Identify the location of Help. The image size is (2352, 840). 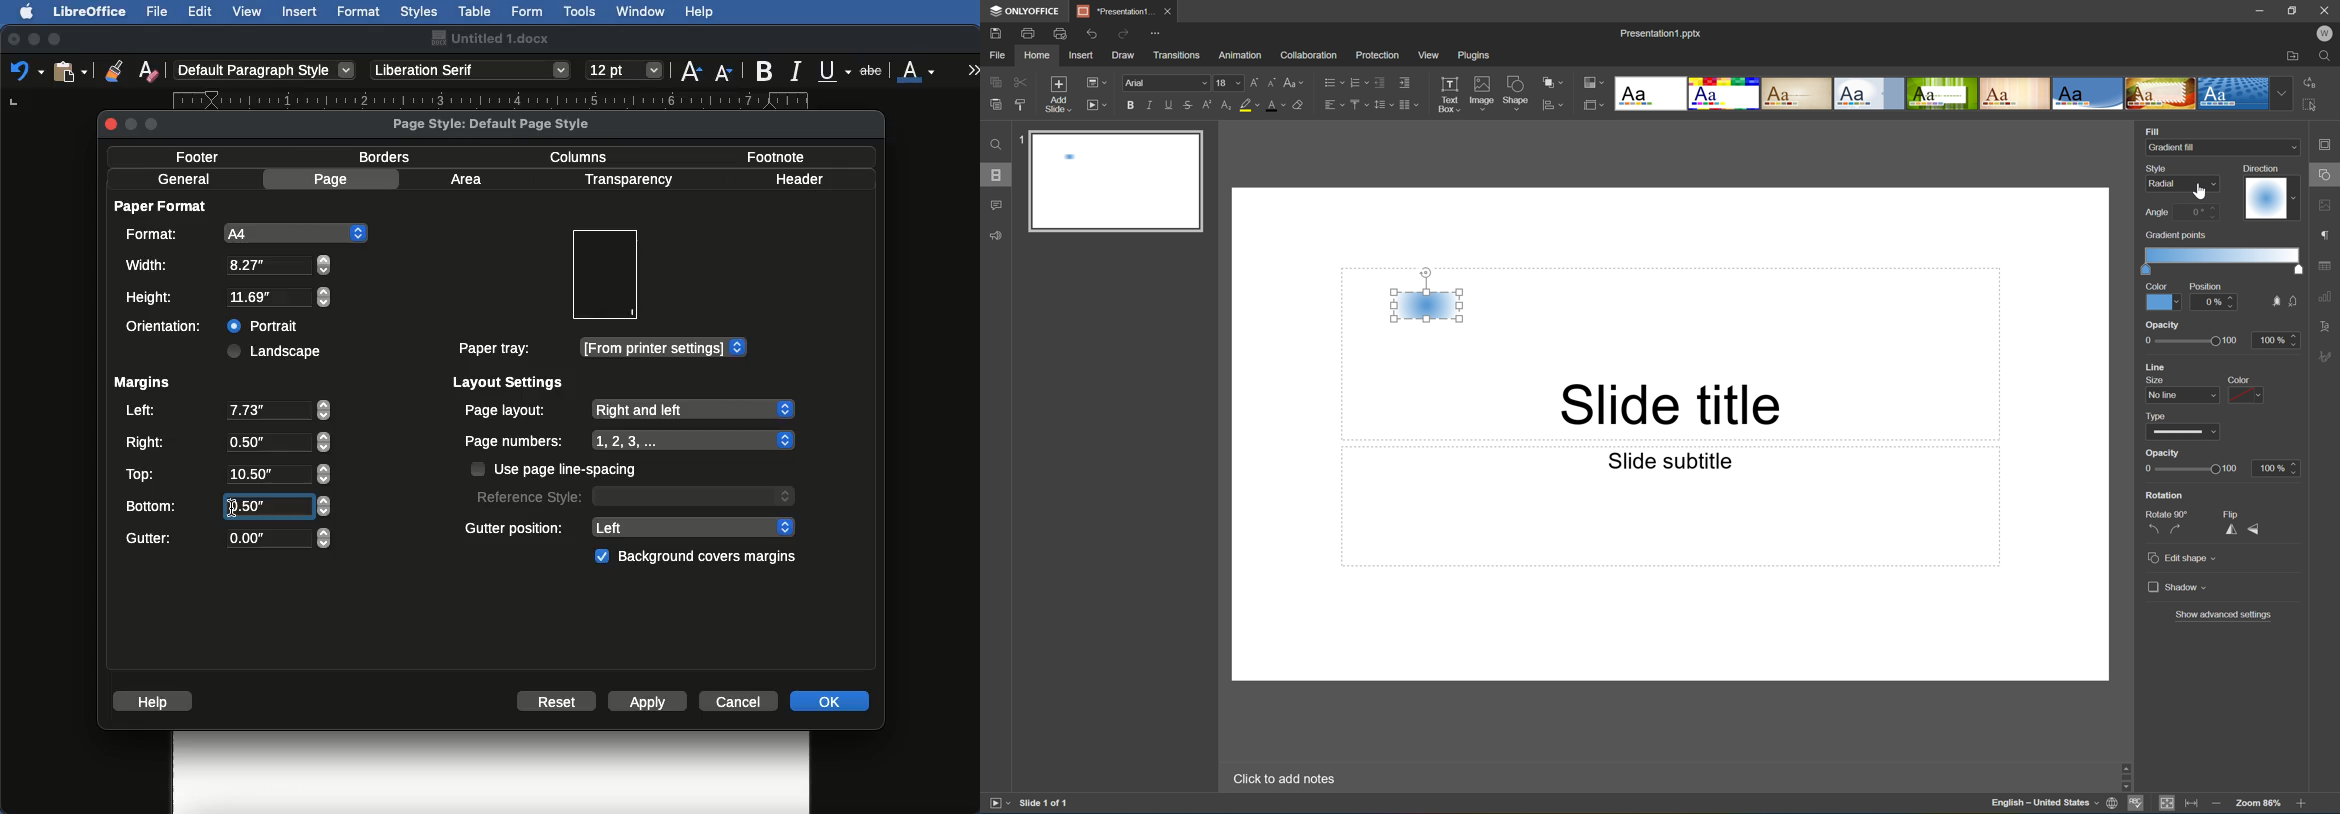
(699, 12).